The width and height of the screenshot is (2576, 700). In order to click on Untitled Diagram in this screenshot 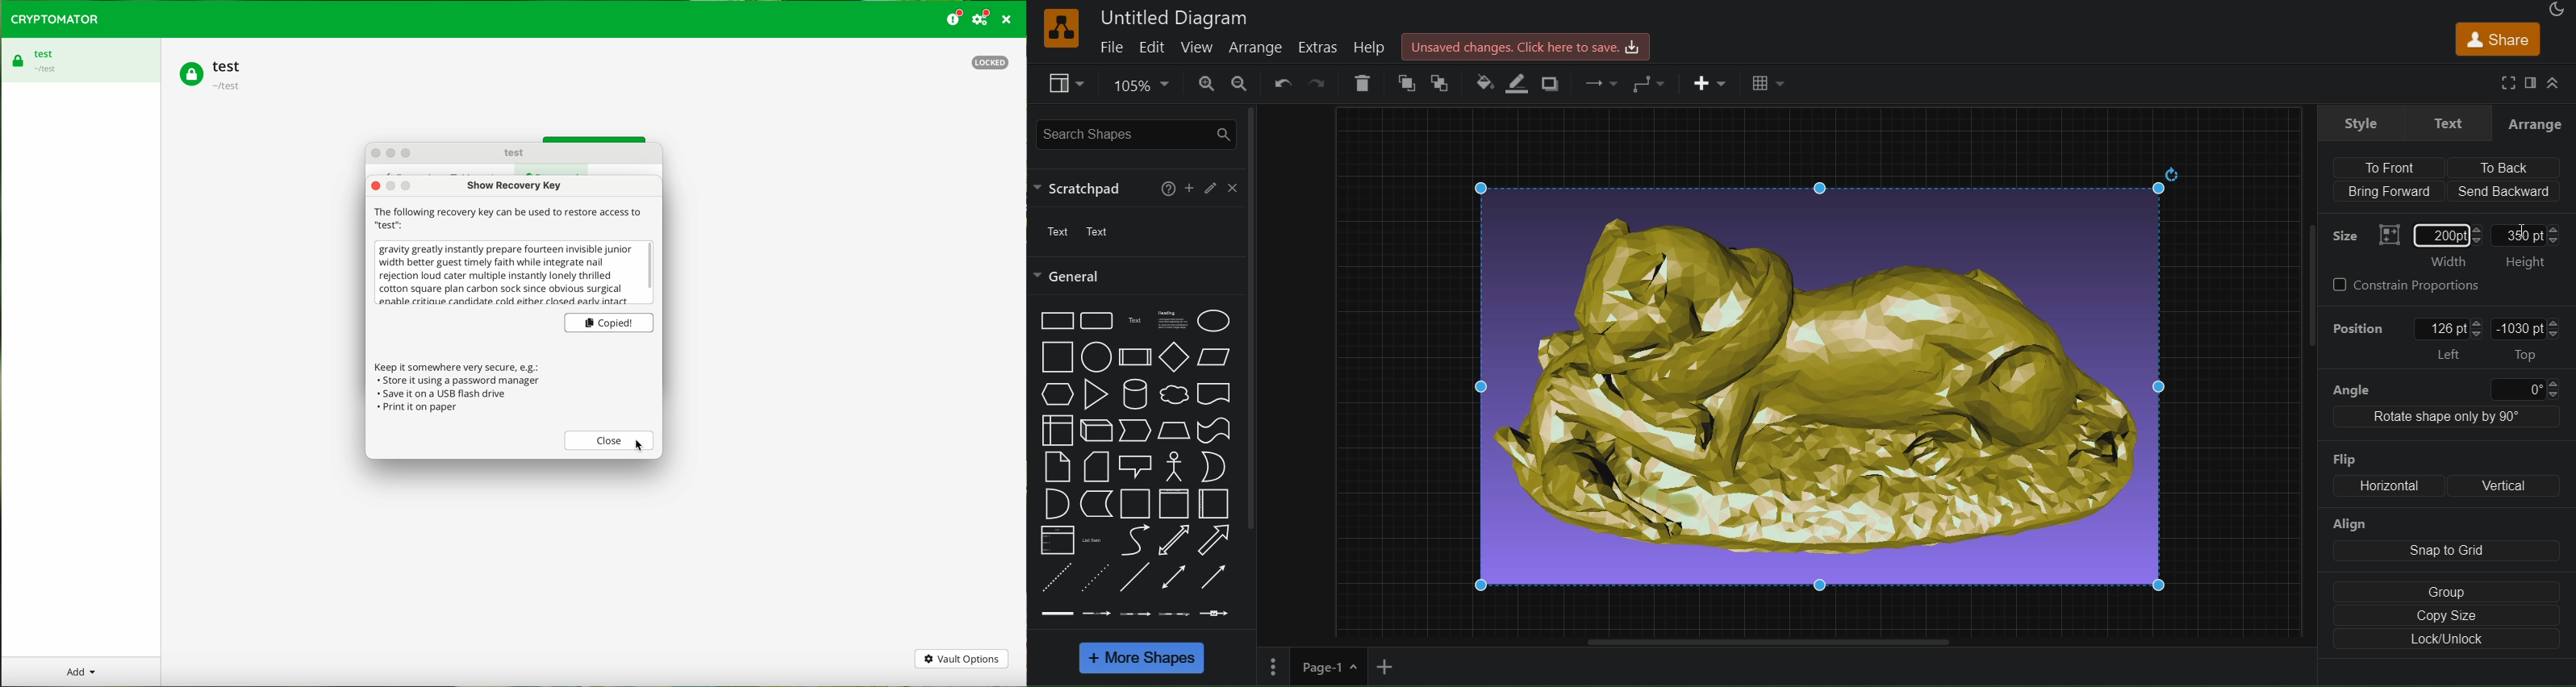, I will do `click(1177, 19)`.